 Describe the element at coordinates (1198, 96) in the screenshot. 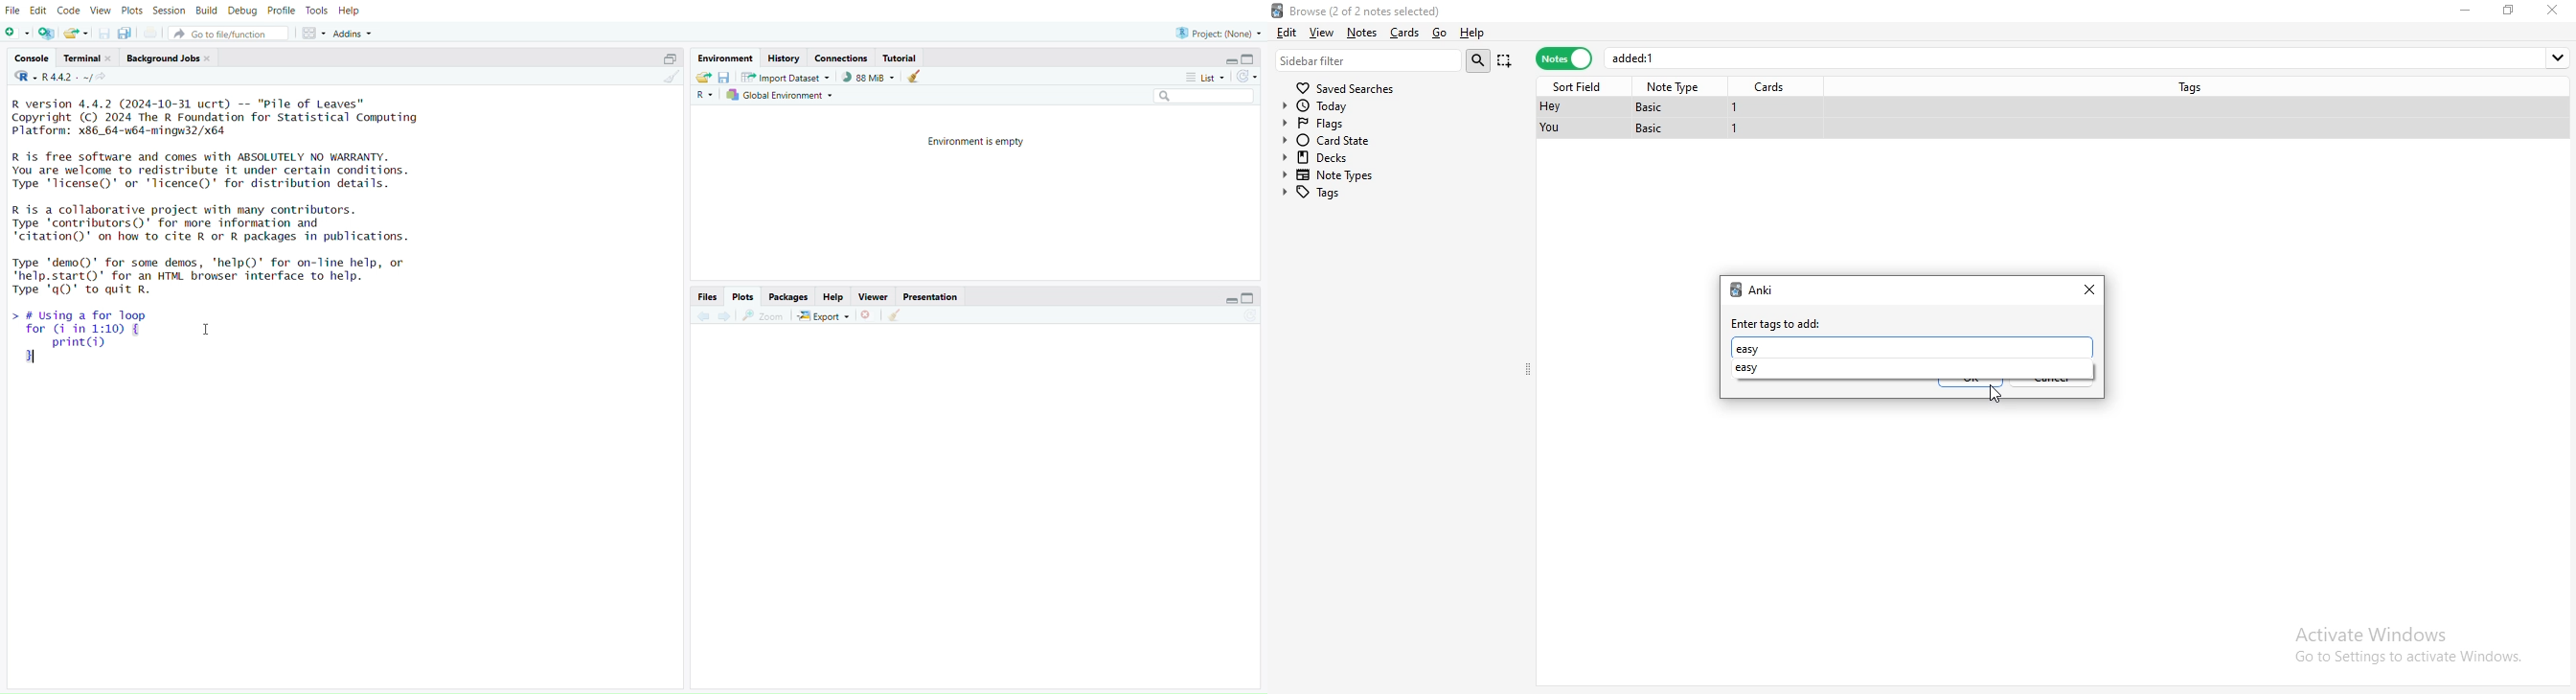

I see `search` at that location.